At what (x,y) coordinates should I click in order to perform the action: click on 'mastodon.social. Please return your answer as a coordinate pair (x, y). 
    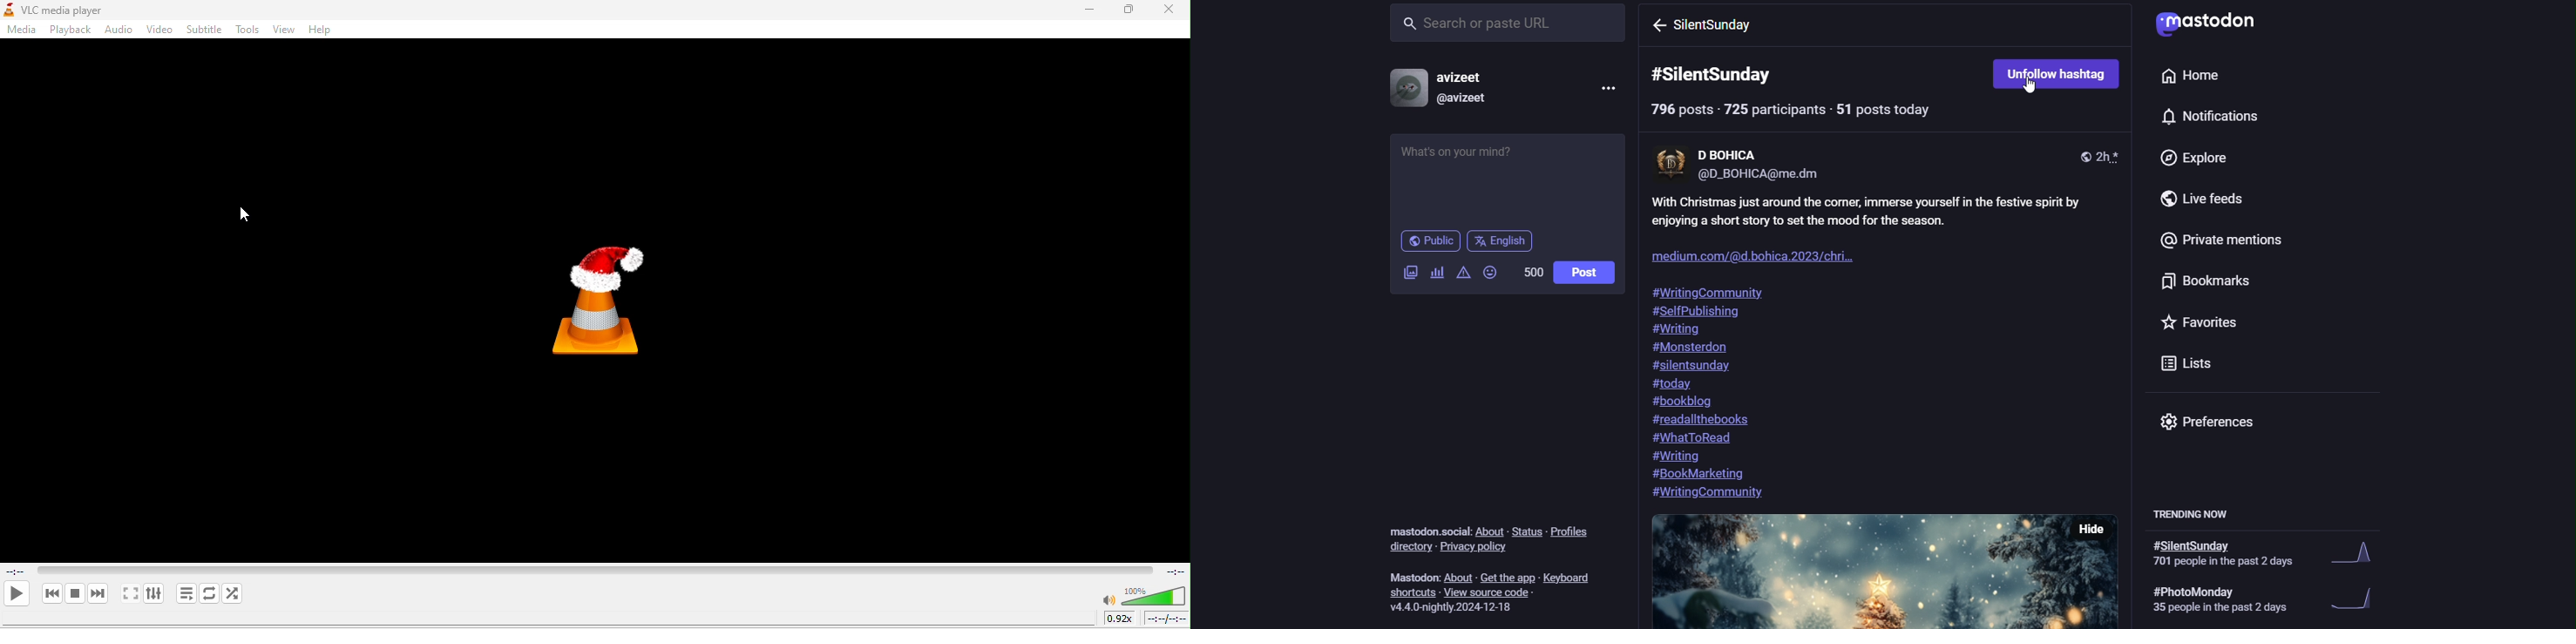
    Looking at the image, I should click on (1426, 530).